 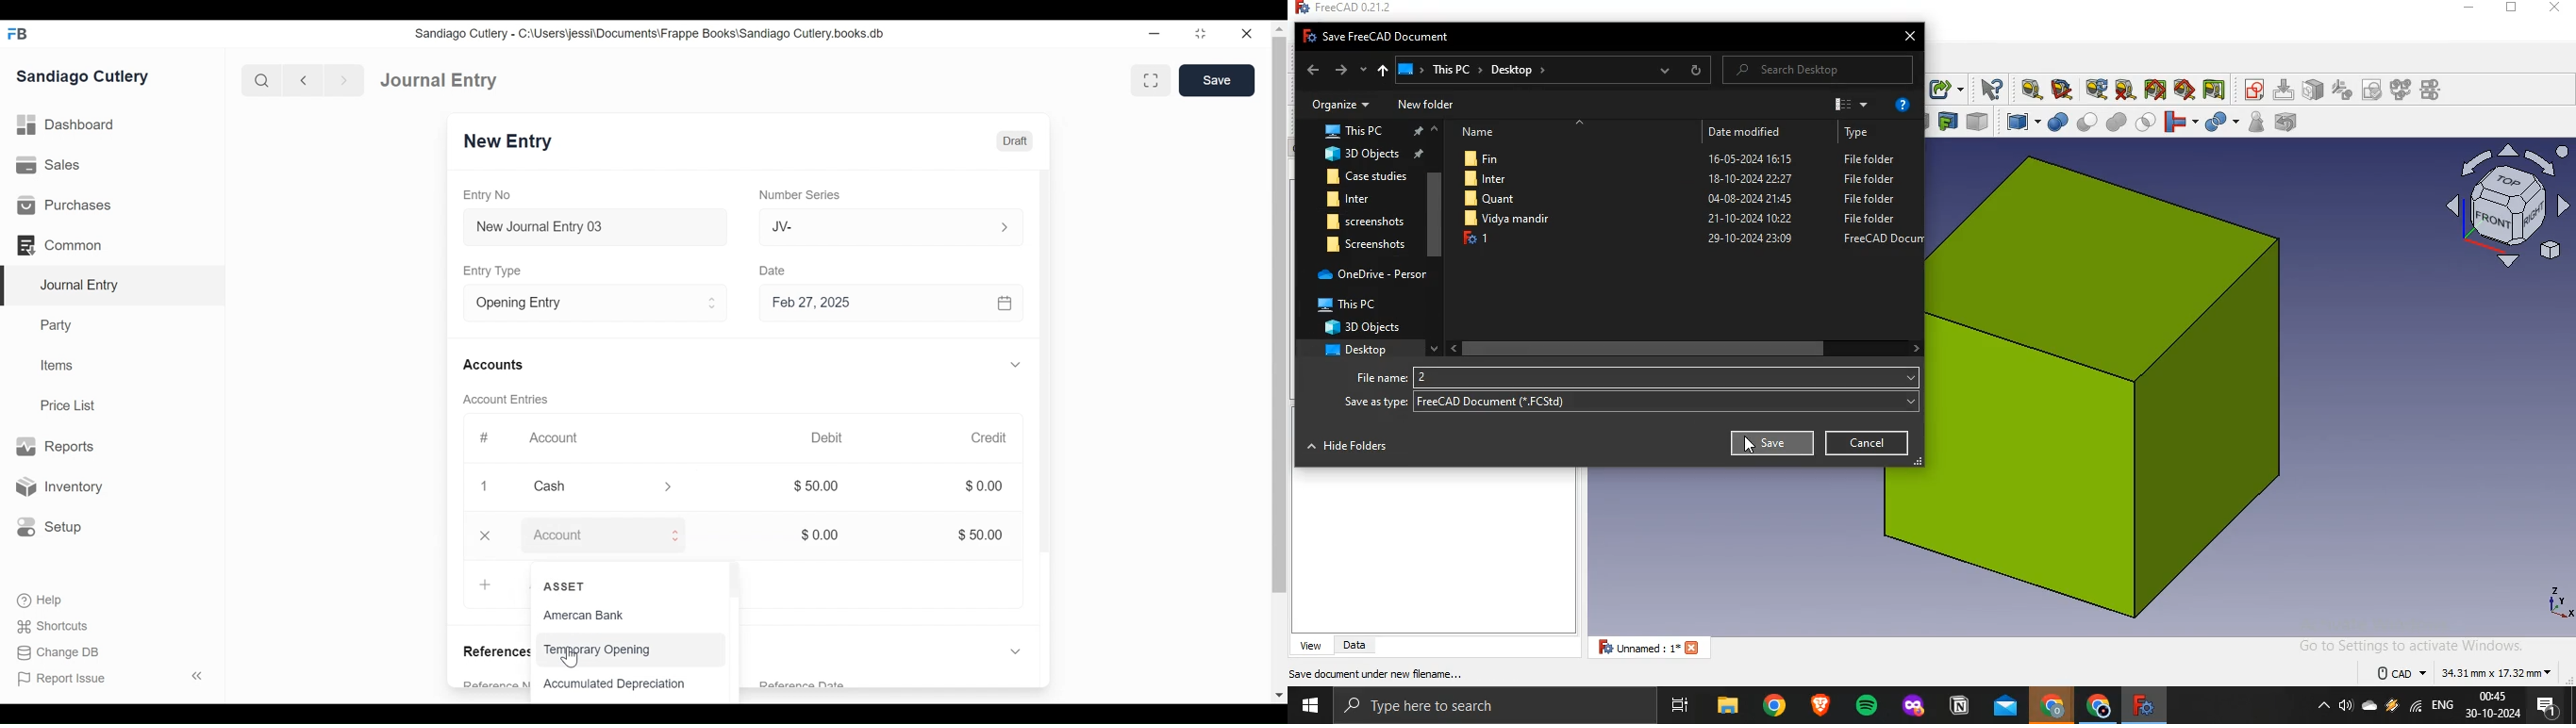 I want to click on Entry No, so click(x=488, y=195).